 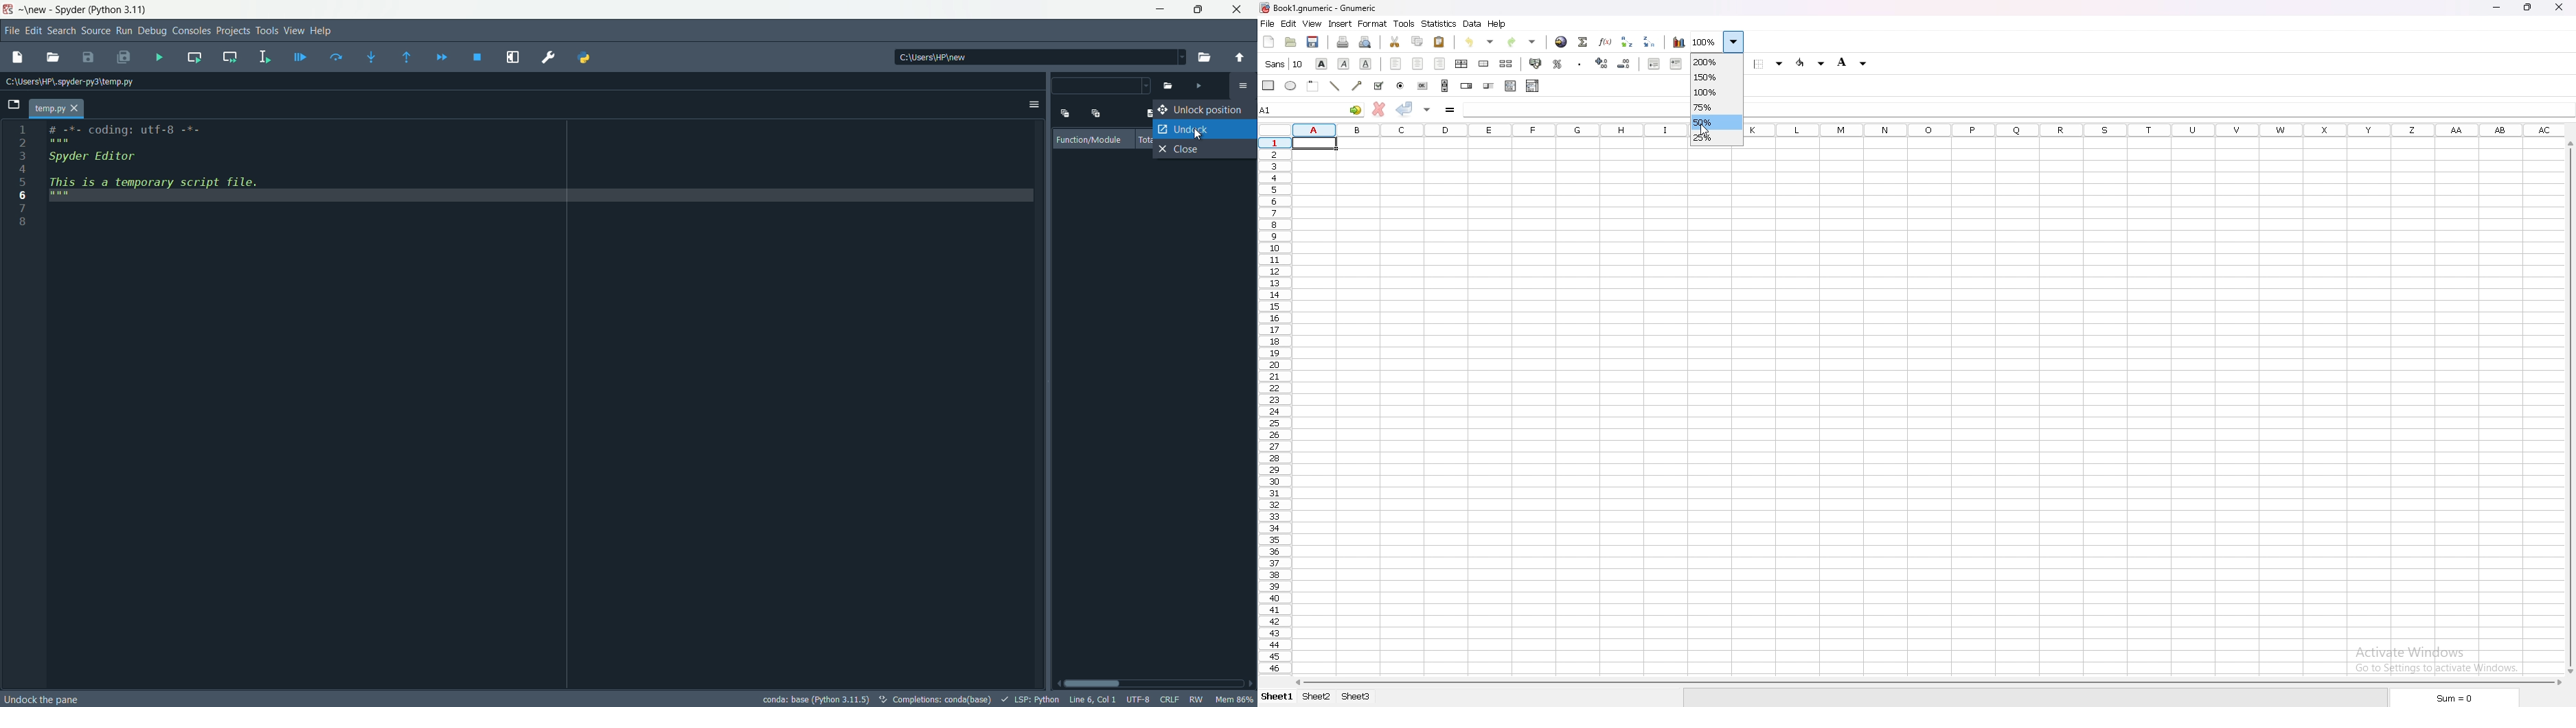 What do you see at coordinates (1184, 151) in the screenshot?
I see `close` at bounding box center [1184, 151].